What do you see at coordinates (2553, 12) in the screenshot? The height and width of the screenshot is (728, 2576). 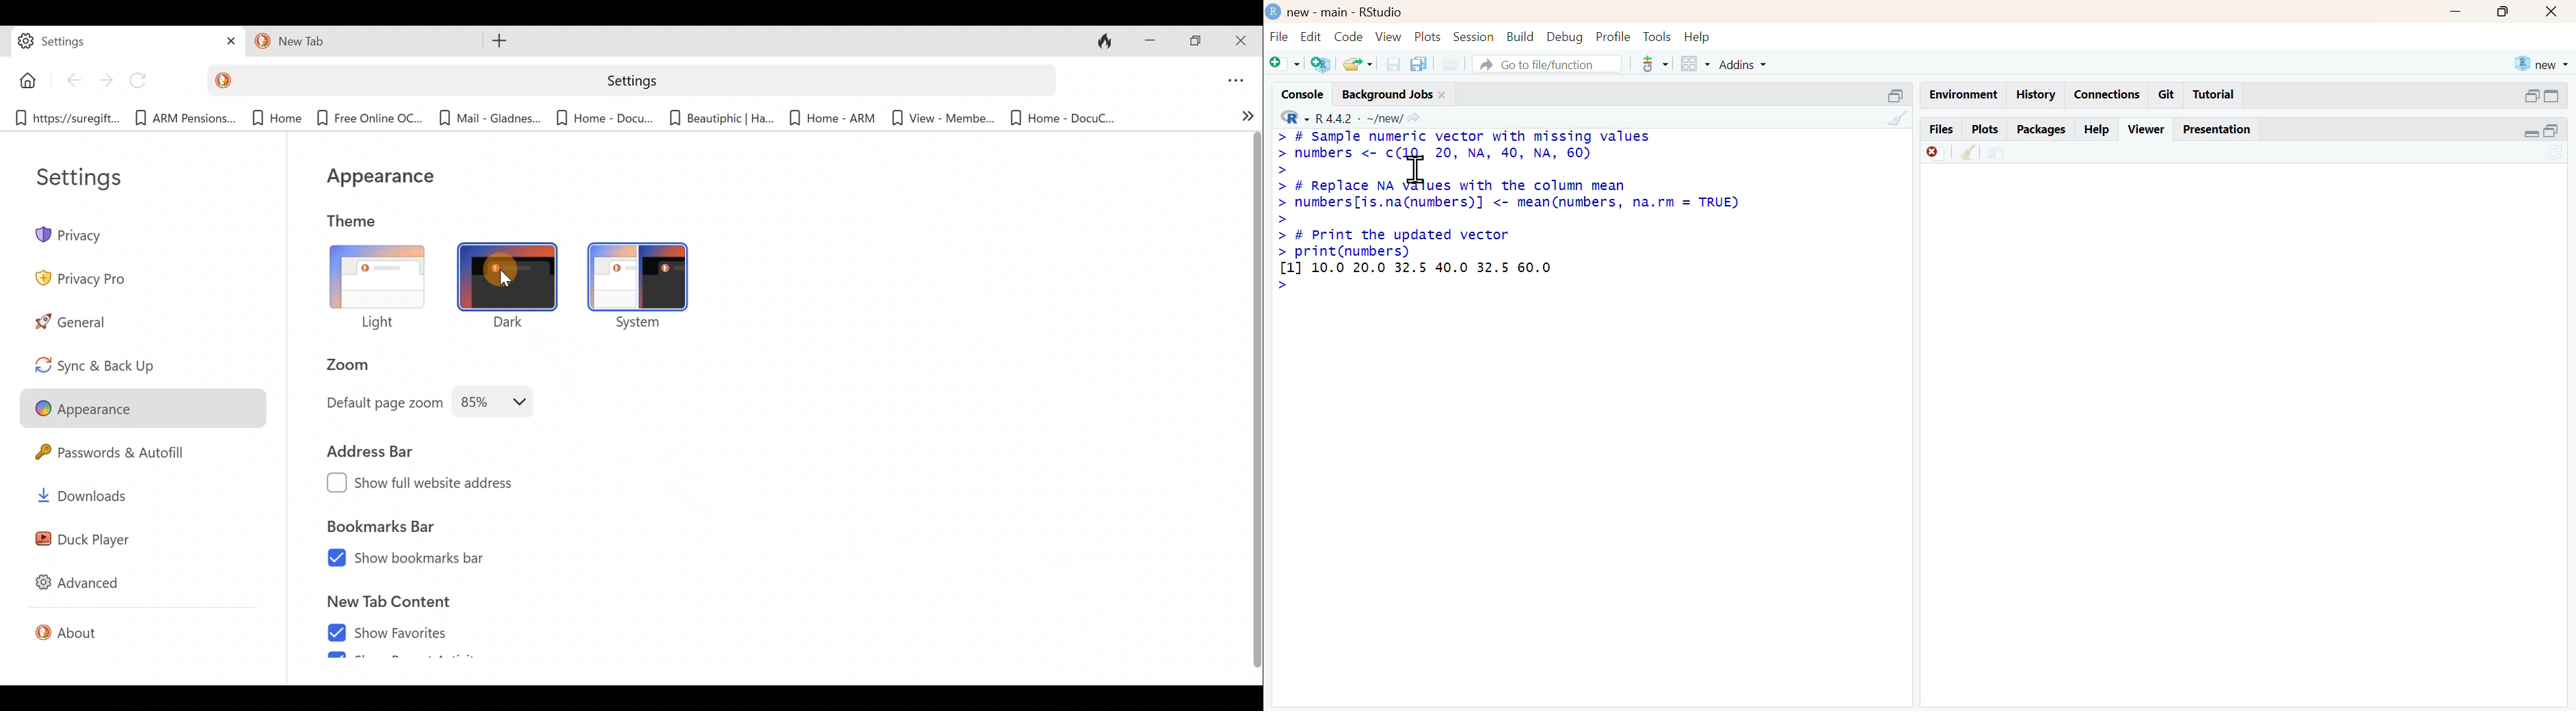 I see `close` at bounding box center [2553, 12].